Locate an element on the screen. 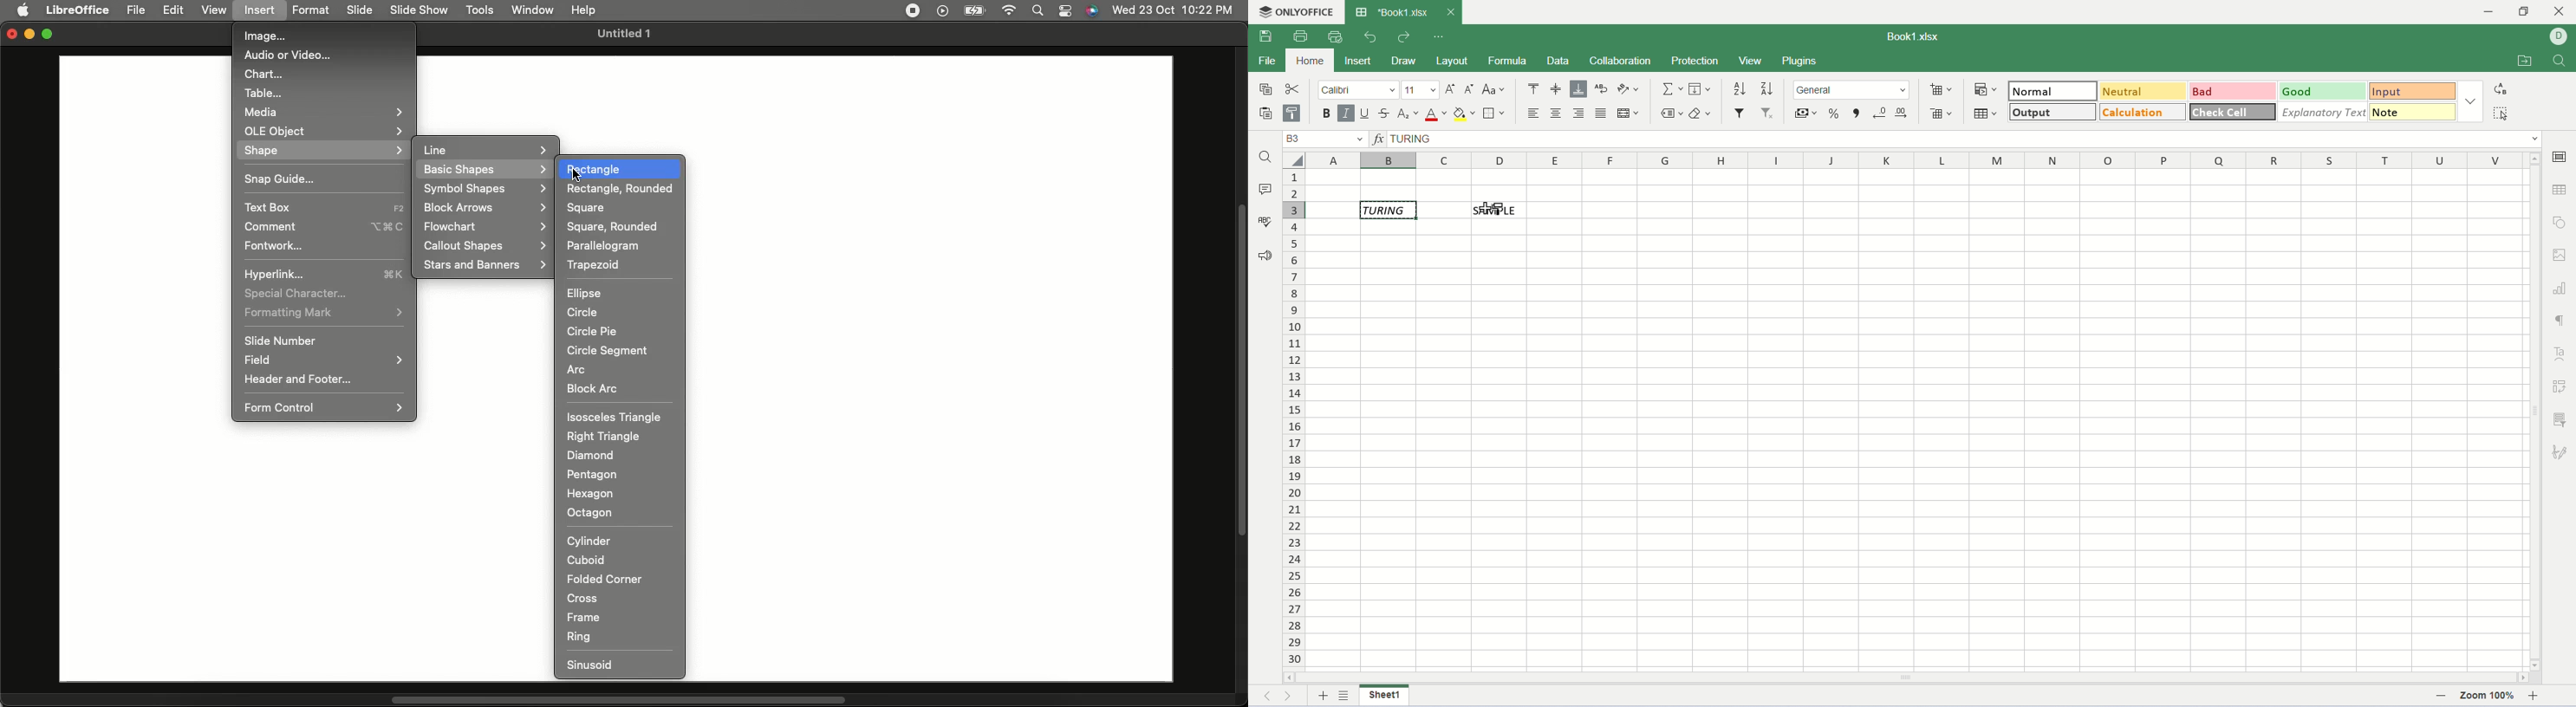  Diamond is located at coordinates (593, 455).